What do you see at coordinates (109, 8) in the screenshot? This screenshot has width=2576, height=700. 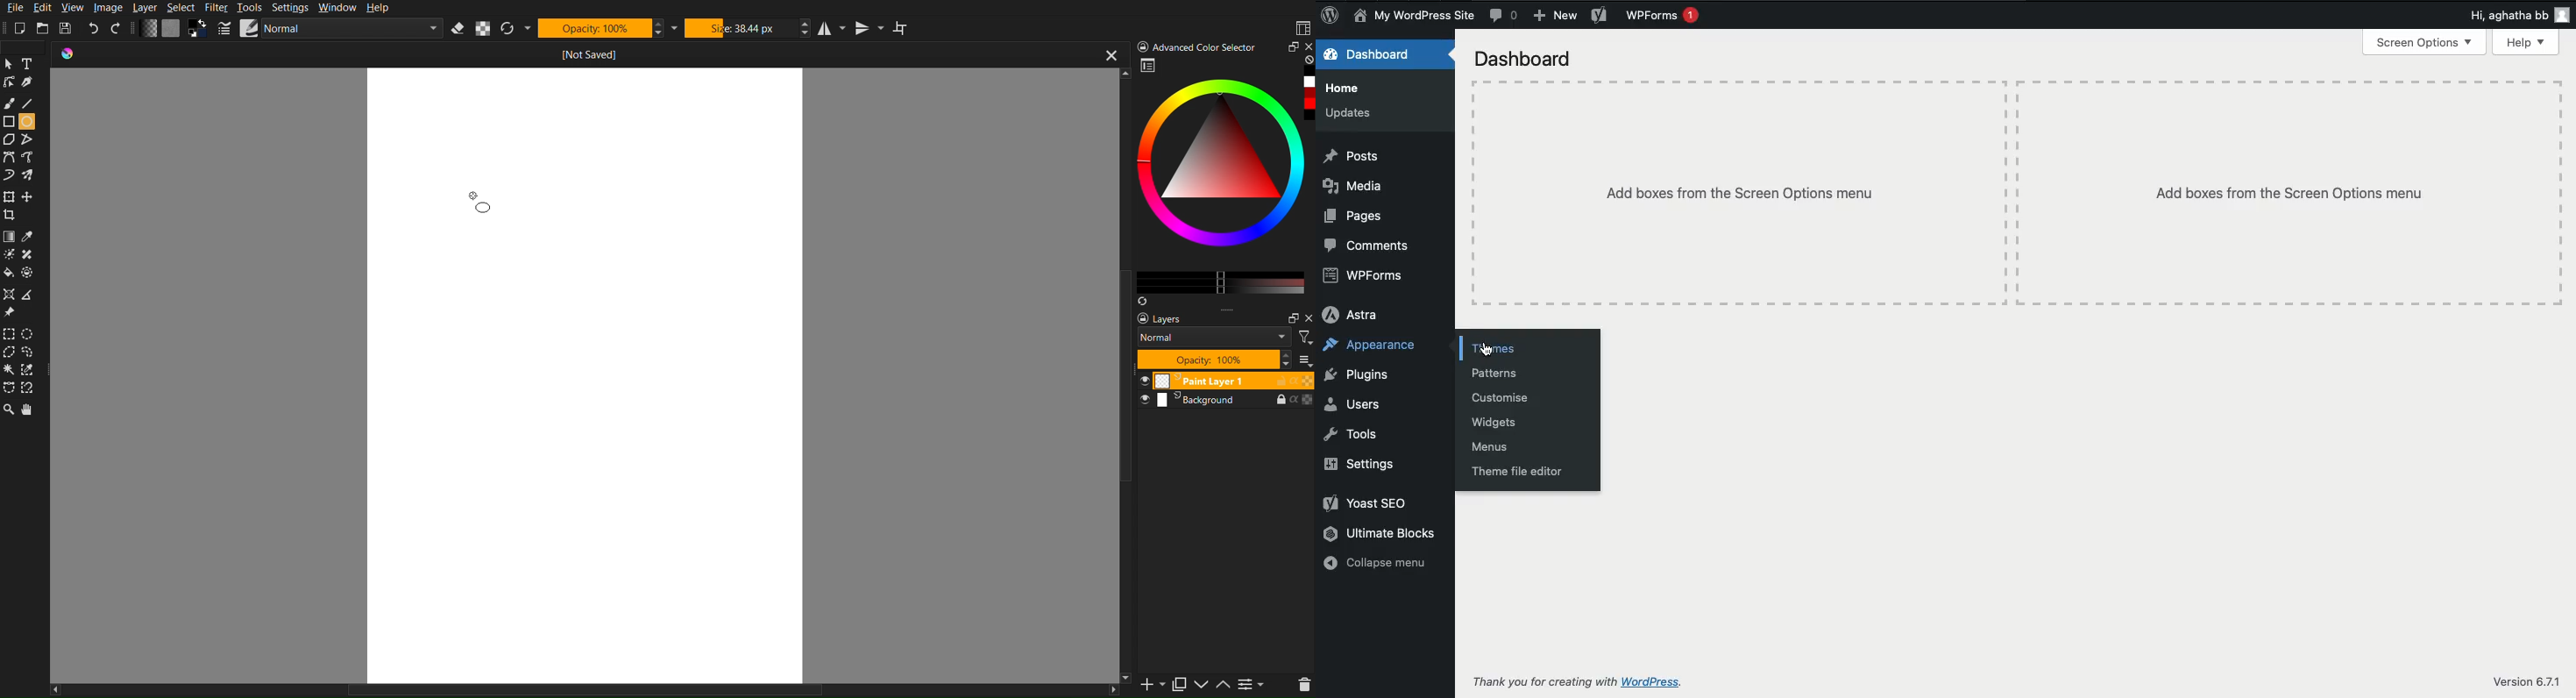 I see `Image` at bounding box center [109, 8].